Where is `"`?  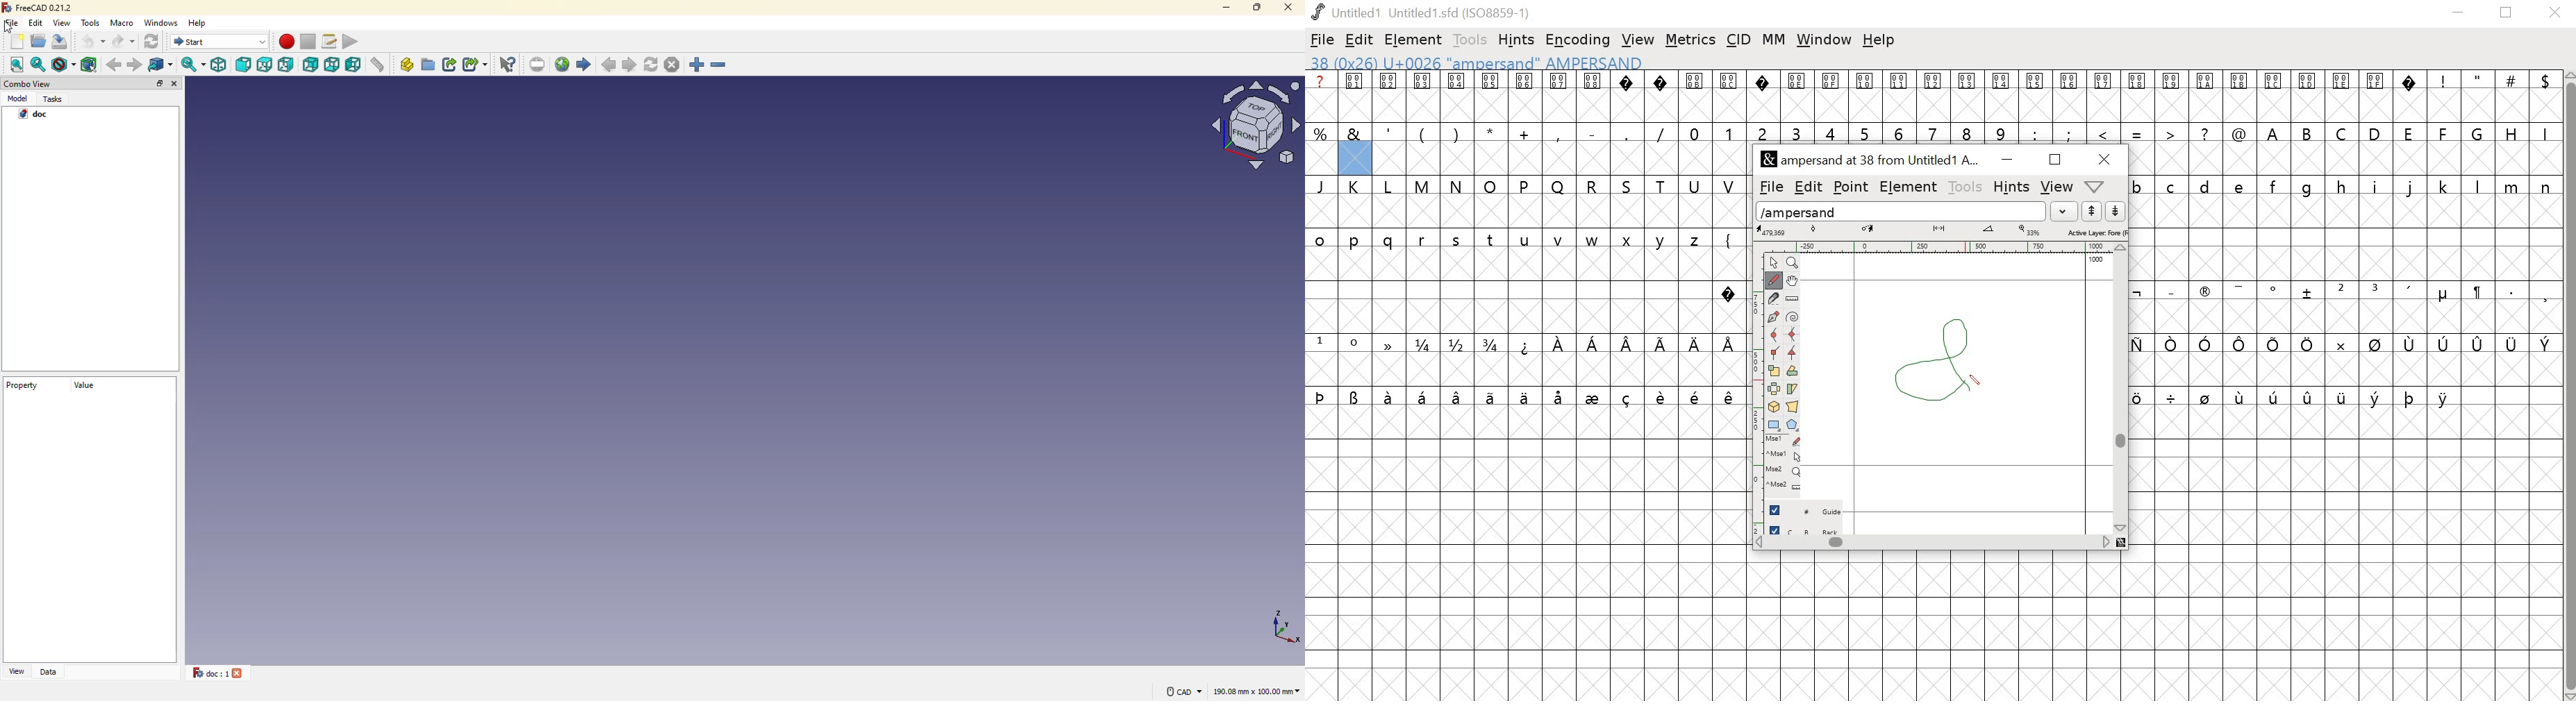
" is located at coordinates (2478, 98).